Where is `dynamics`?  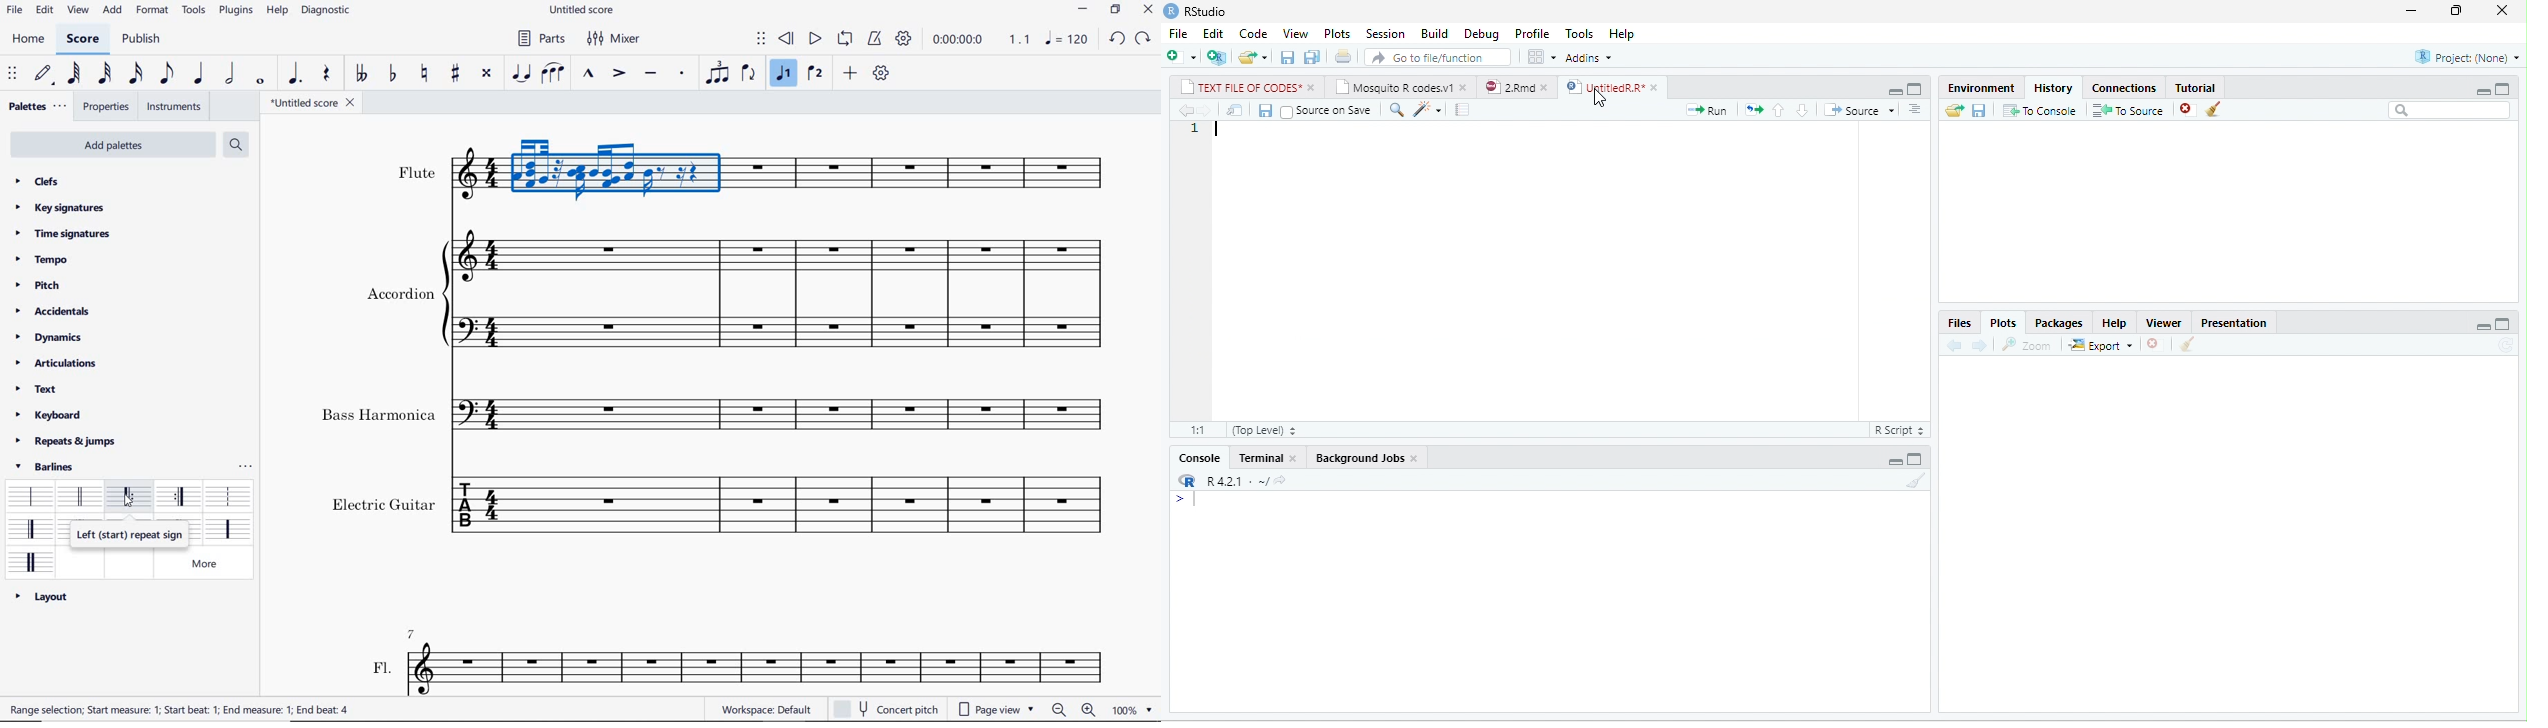 dynamics is located at coordinates (48, 337).